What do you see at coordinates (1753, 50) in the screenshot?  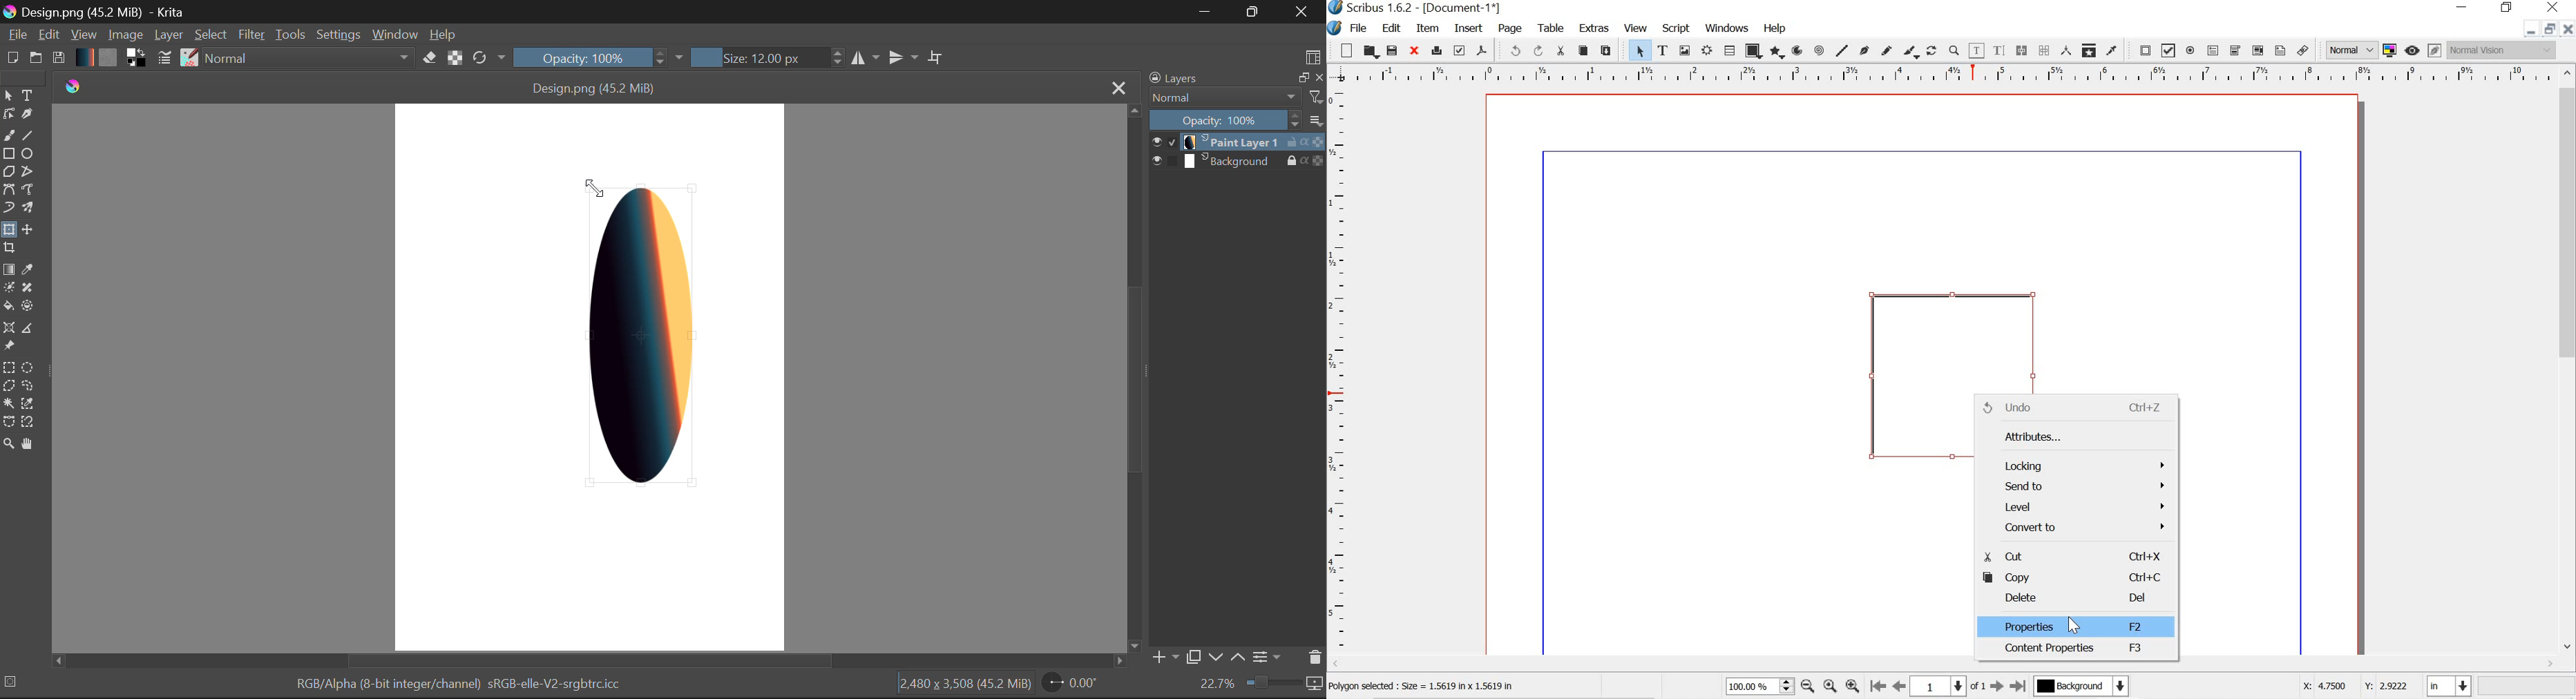 I see `shape` at bounding box center [1753, 50].